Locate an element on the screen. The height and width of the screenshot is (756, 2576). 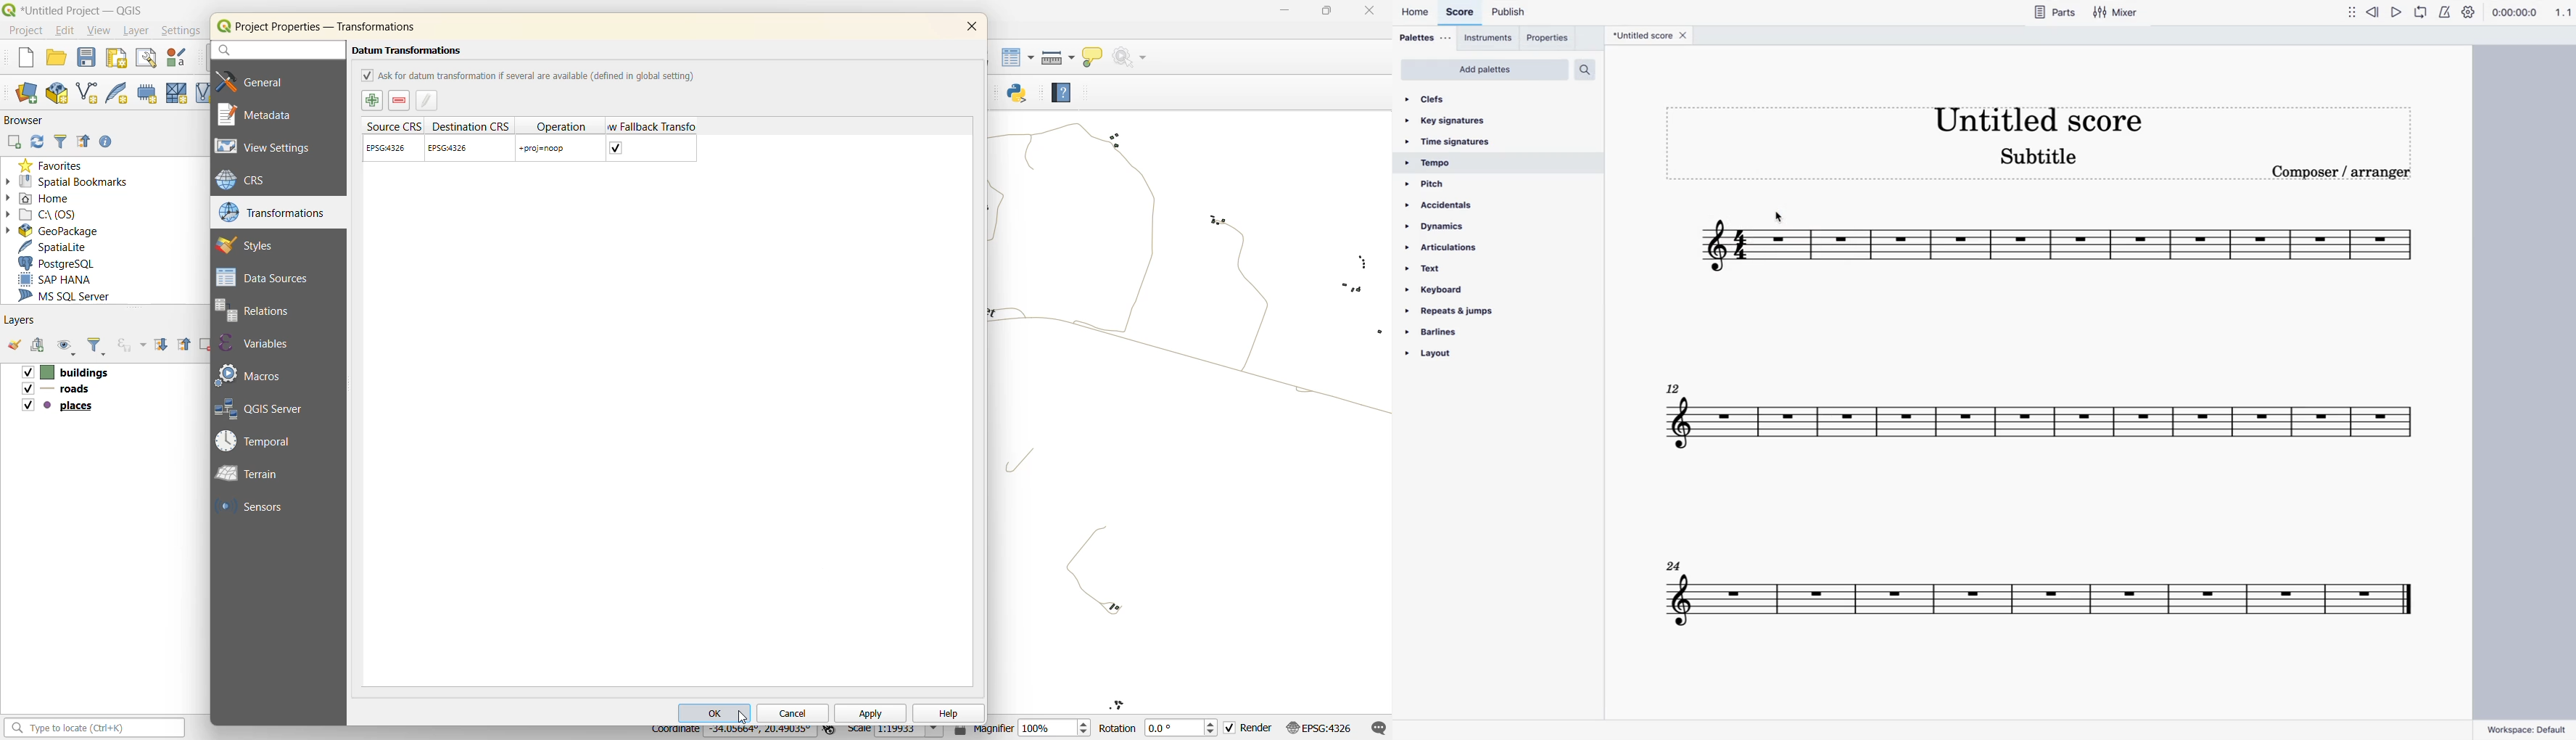
score is located at coordinates (2055, 249).